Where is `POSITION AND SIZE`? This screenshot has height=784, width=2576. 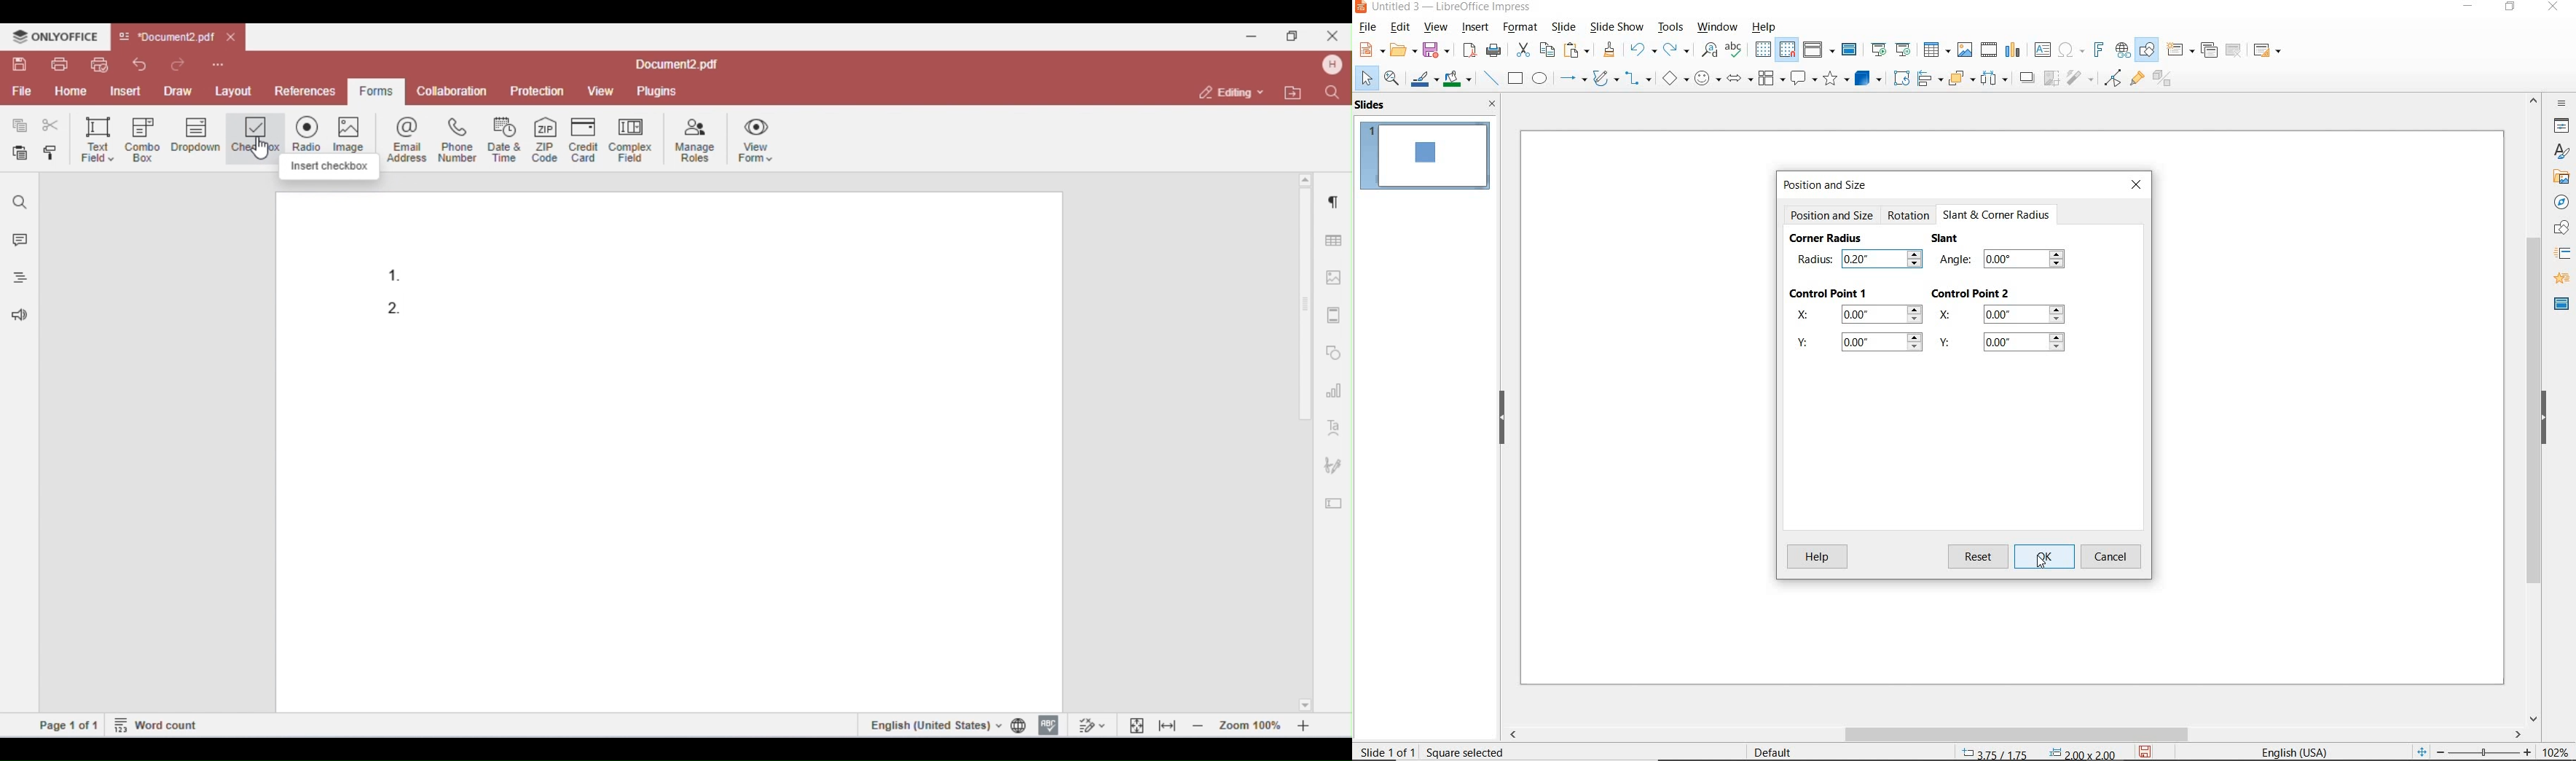
POSITION AND SIZE is located at coordinates (1829, 185).